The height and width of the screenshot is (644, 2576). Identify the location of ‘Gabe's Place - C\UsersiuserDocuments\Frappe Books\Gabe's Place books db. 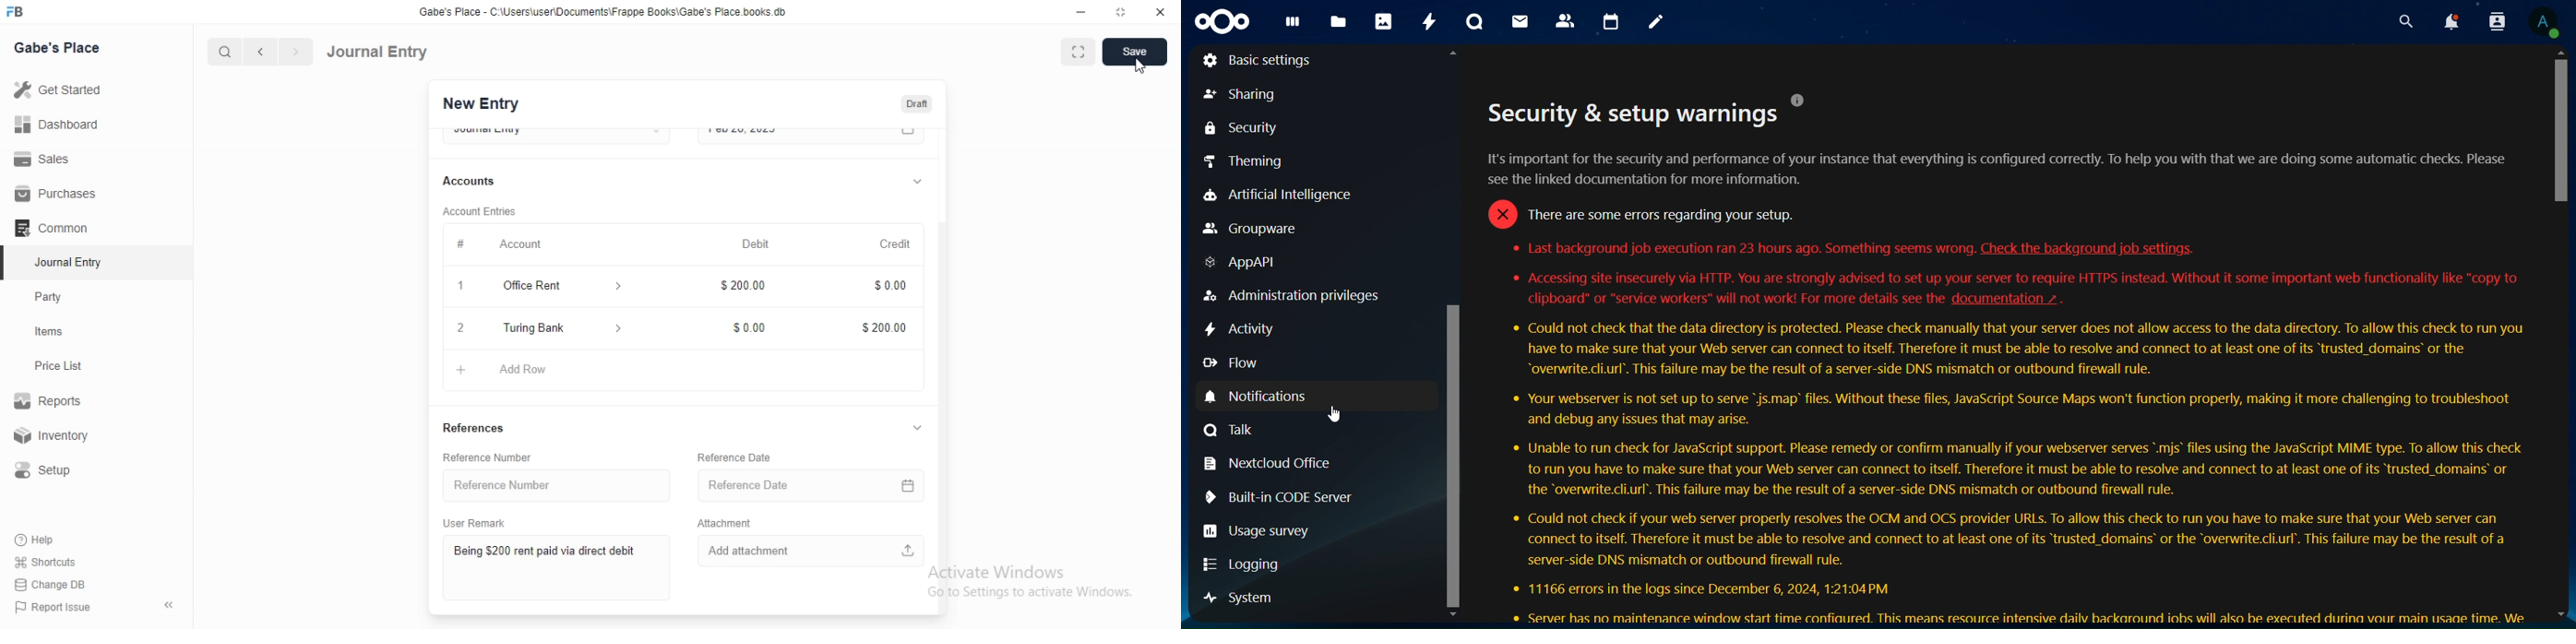
(617, 11).